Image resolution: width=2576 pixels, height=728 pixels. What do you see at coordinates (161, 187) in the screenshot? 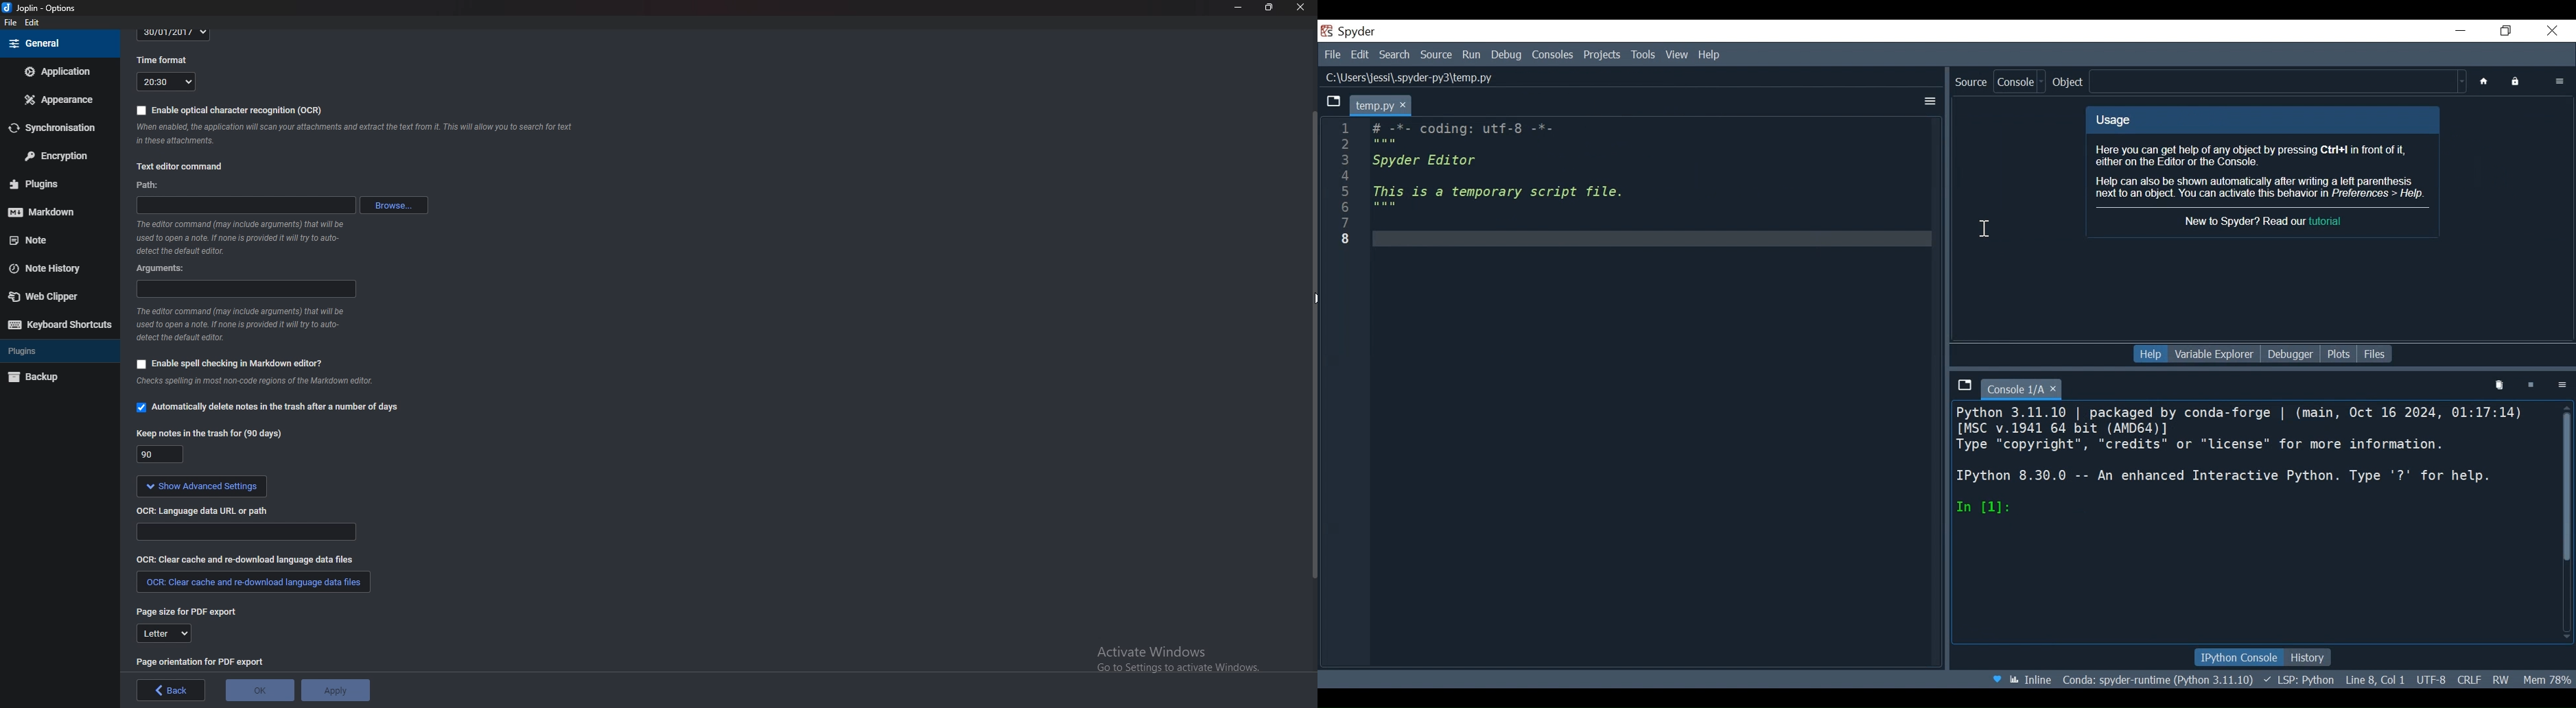
I see `path` at bounding box center [161, 187].